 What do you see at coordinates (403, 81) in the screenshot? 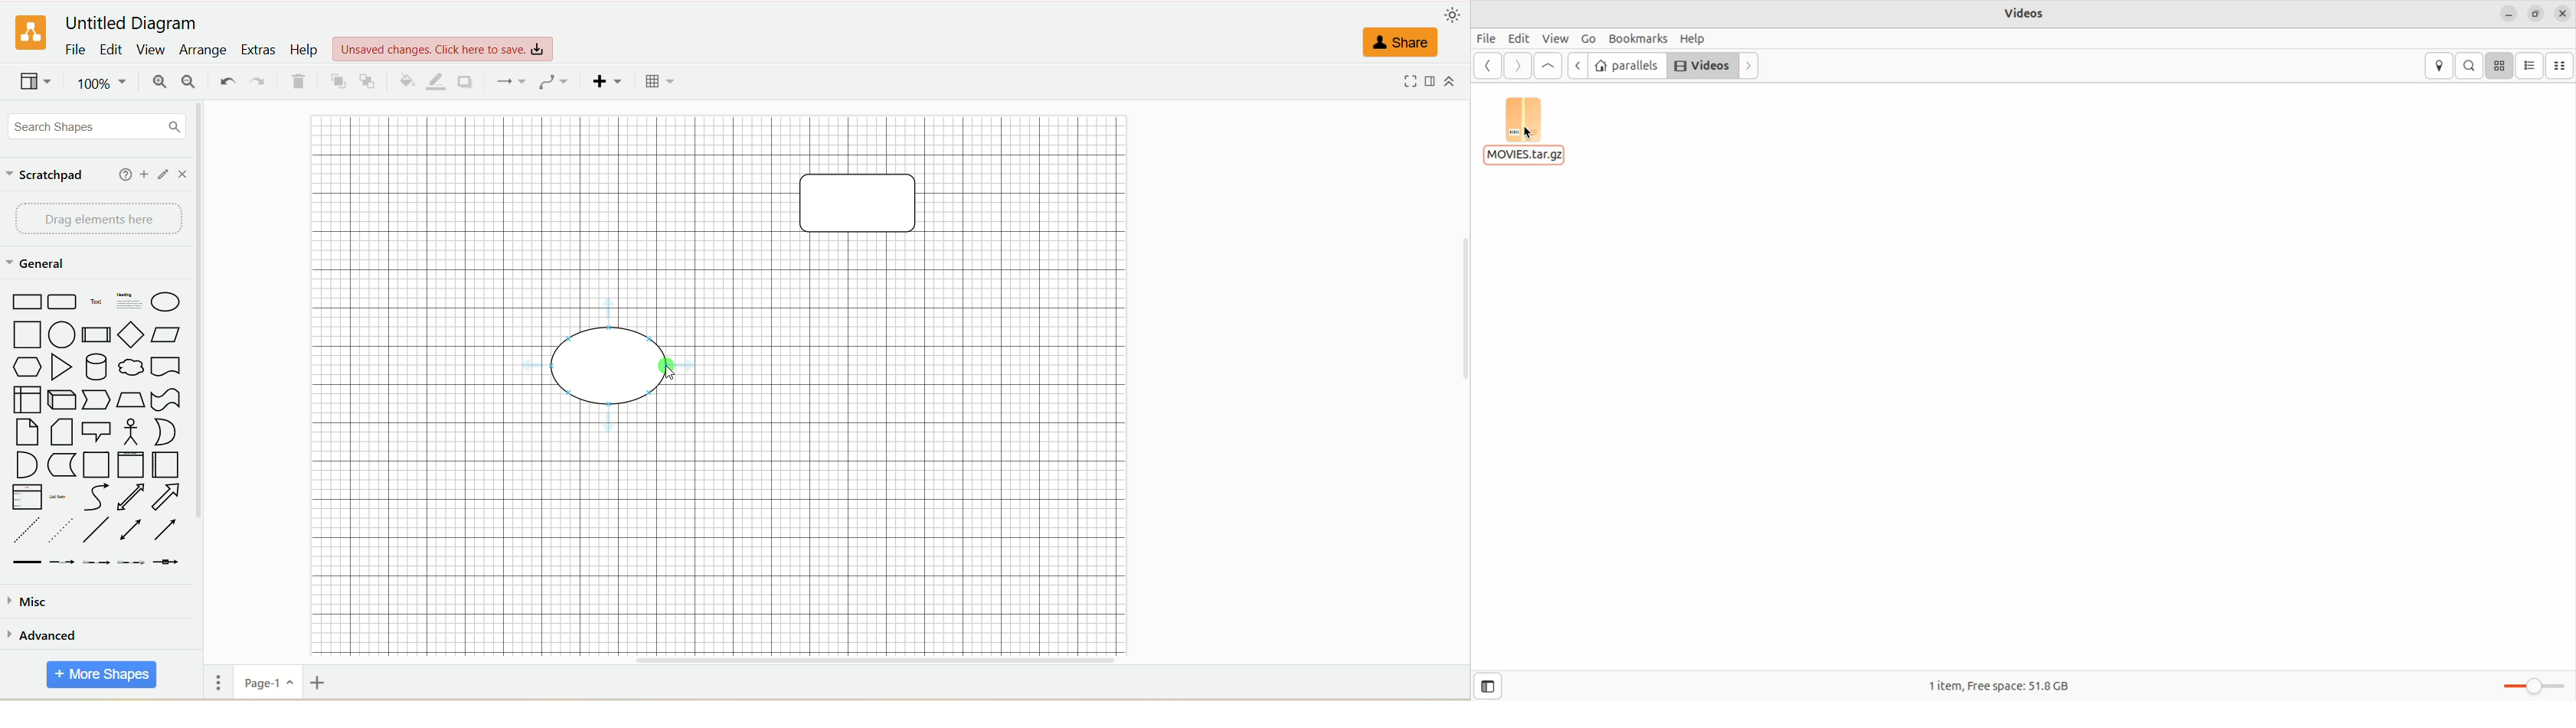
I see `fill color` at bounding box center [403, 81].